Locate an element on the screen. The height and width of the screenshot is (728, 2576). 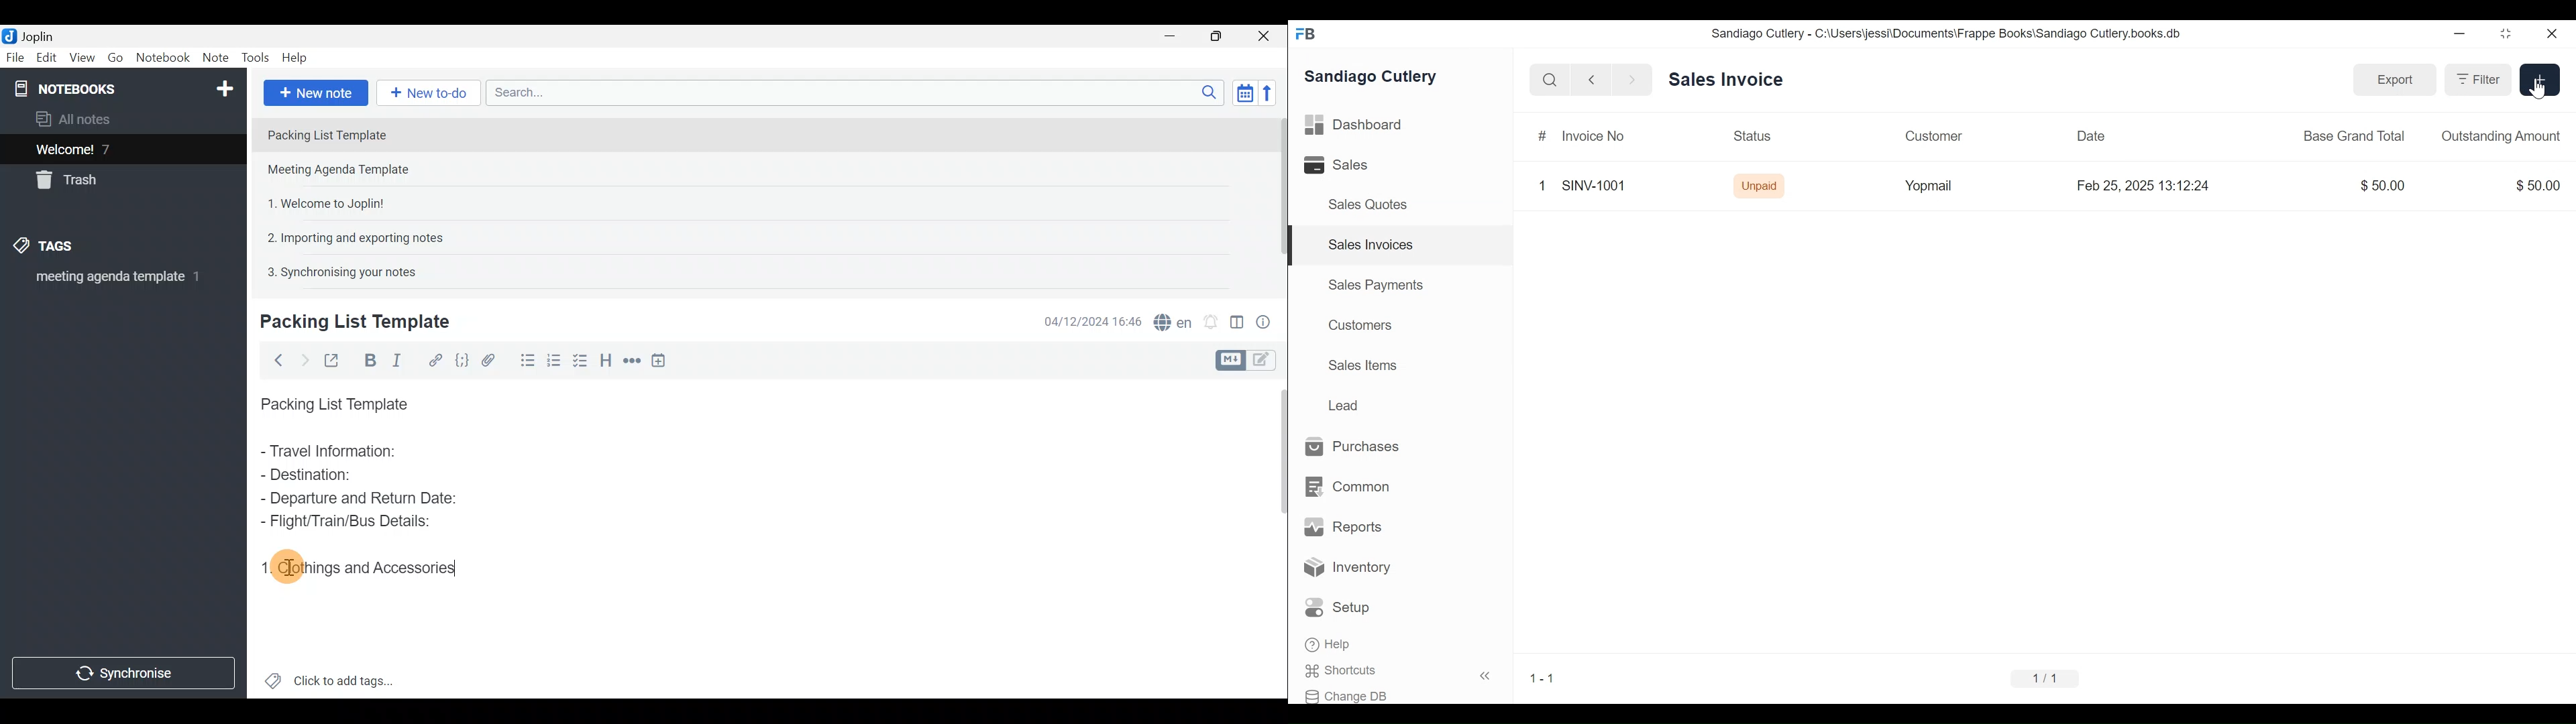
Insert time is located at coordinates (663, 360).